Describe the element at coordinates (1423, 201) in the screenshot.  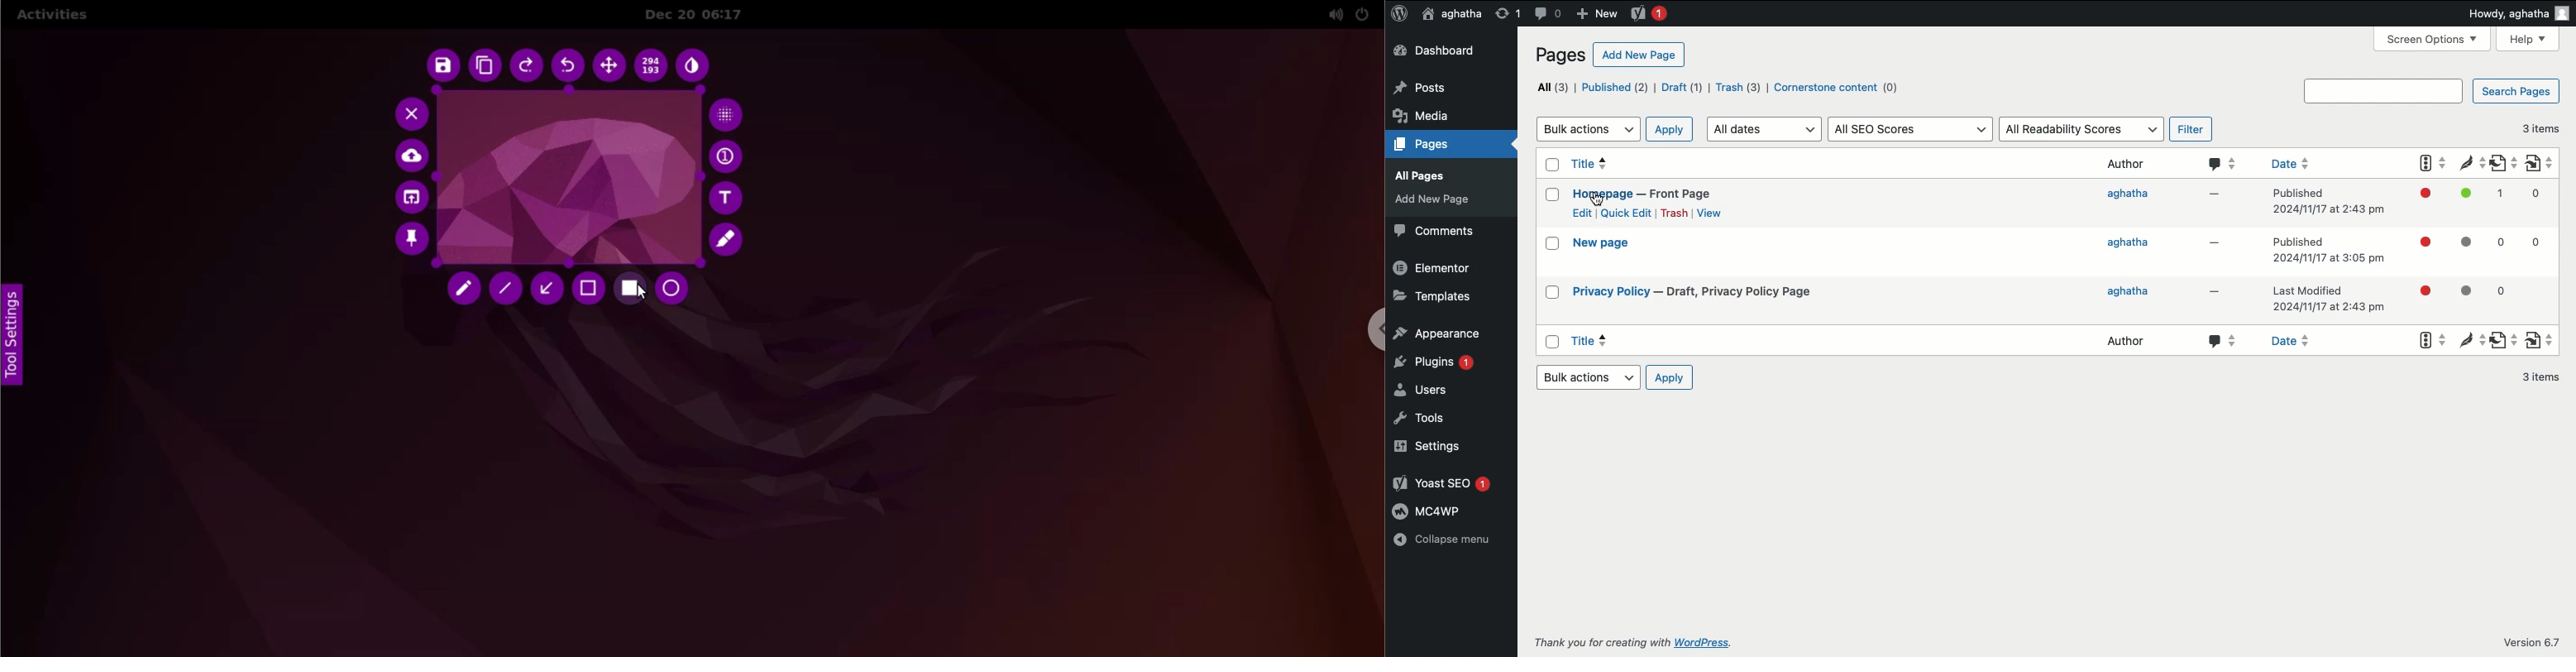
I see `Pages` at that location.